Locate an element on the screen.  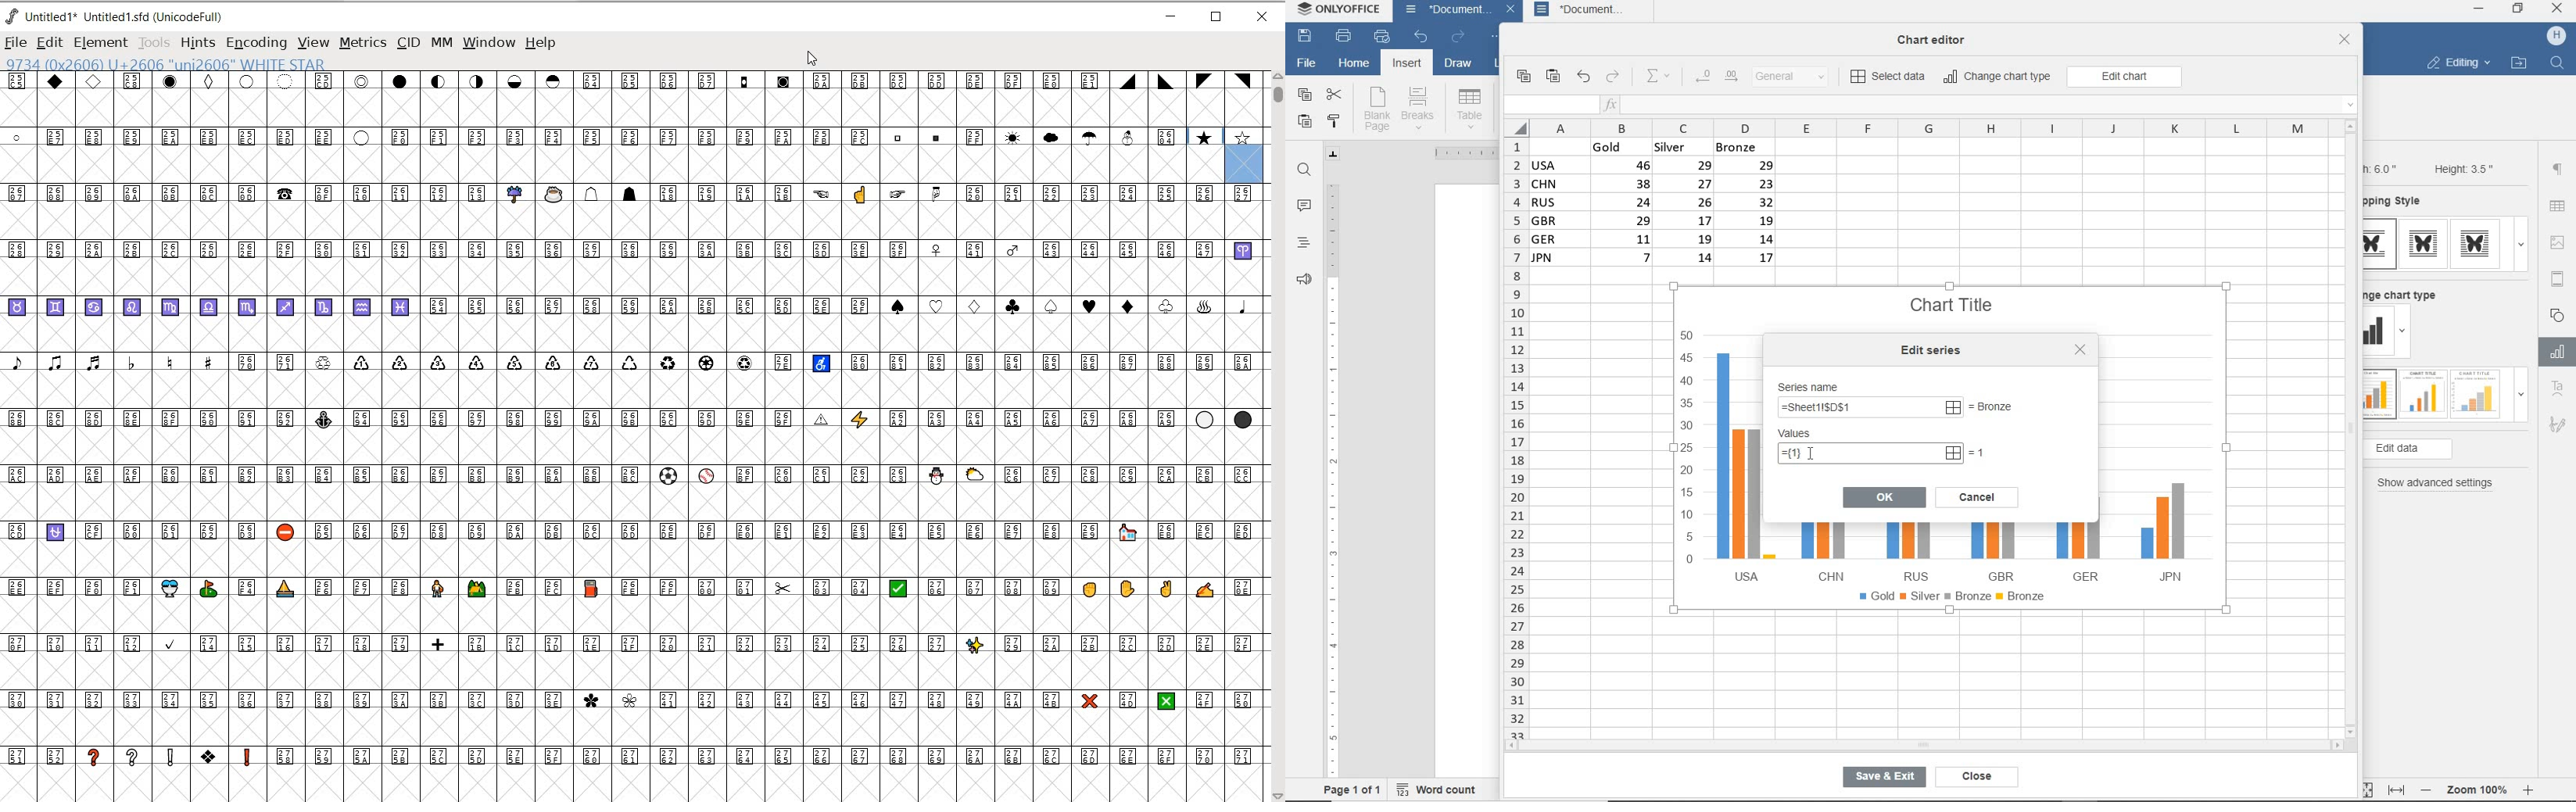
choose range is located at coordinates (2007, 408).